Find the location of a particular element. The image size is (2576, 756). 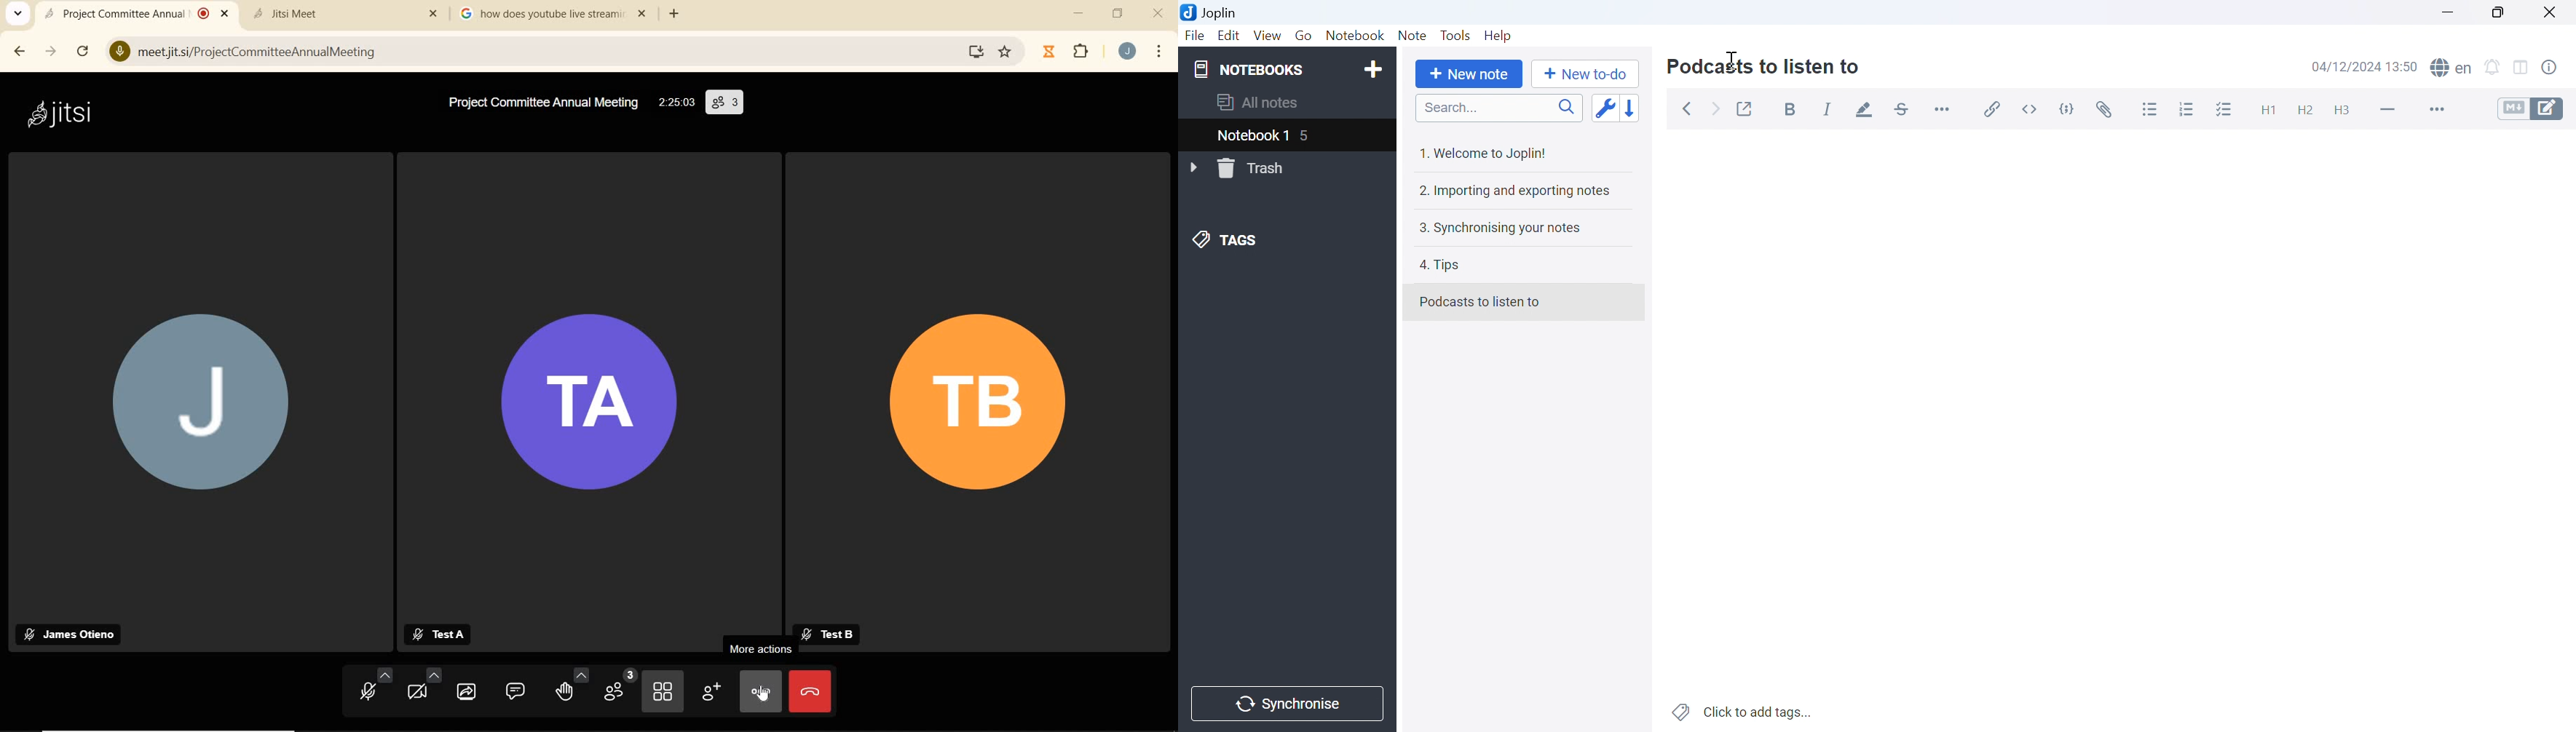

Strikethrough is located at coordinates (1903, 108).